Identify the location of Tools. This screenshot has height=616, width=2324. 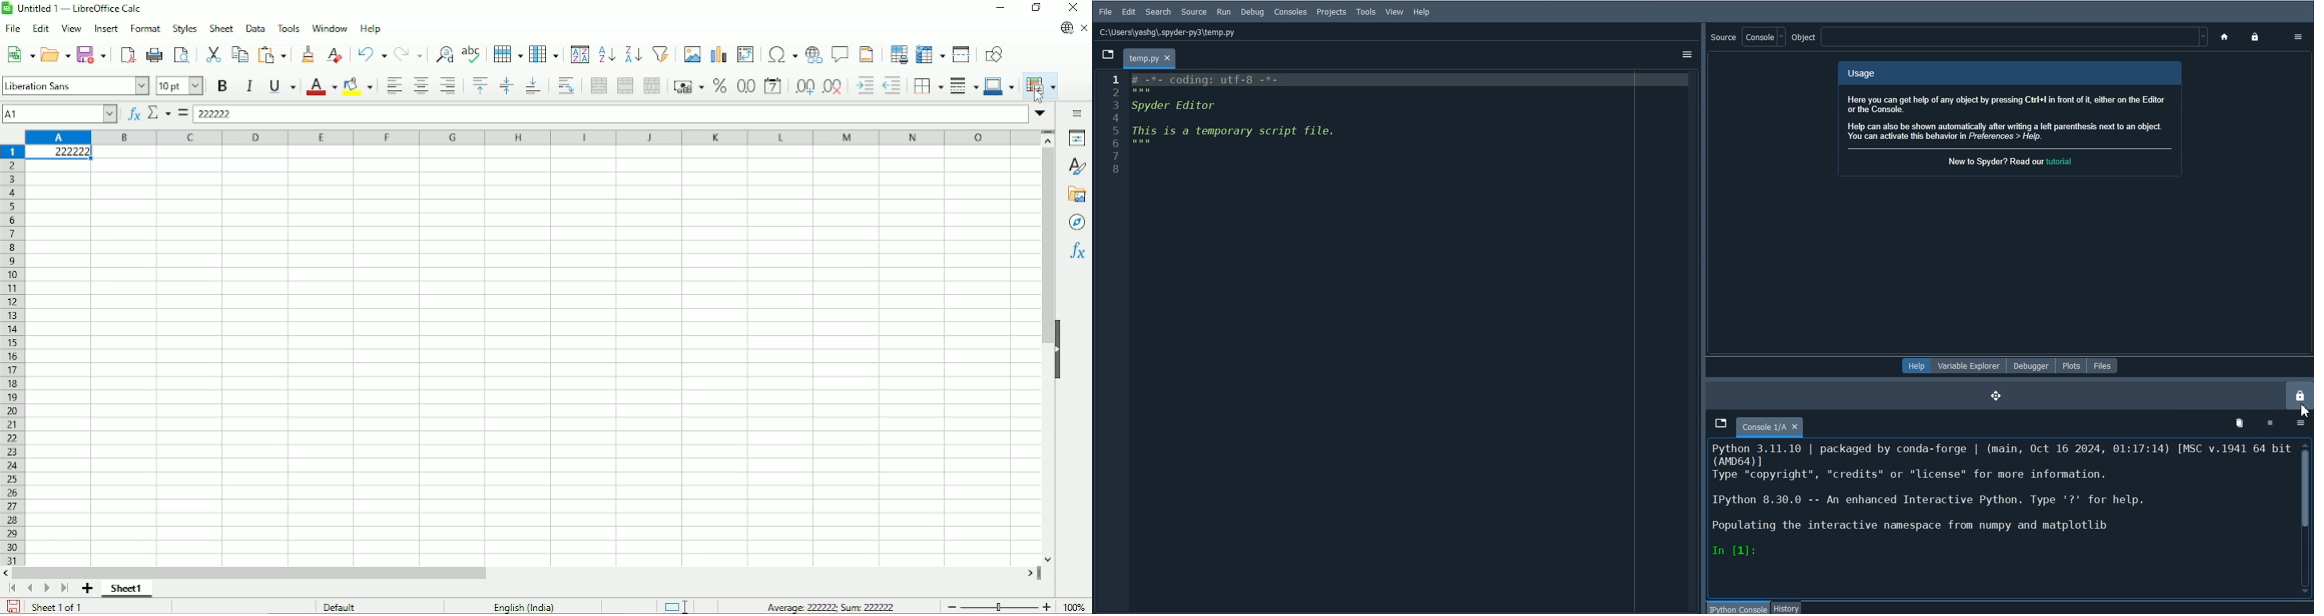
(287, 27).